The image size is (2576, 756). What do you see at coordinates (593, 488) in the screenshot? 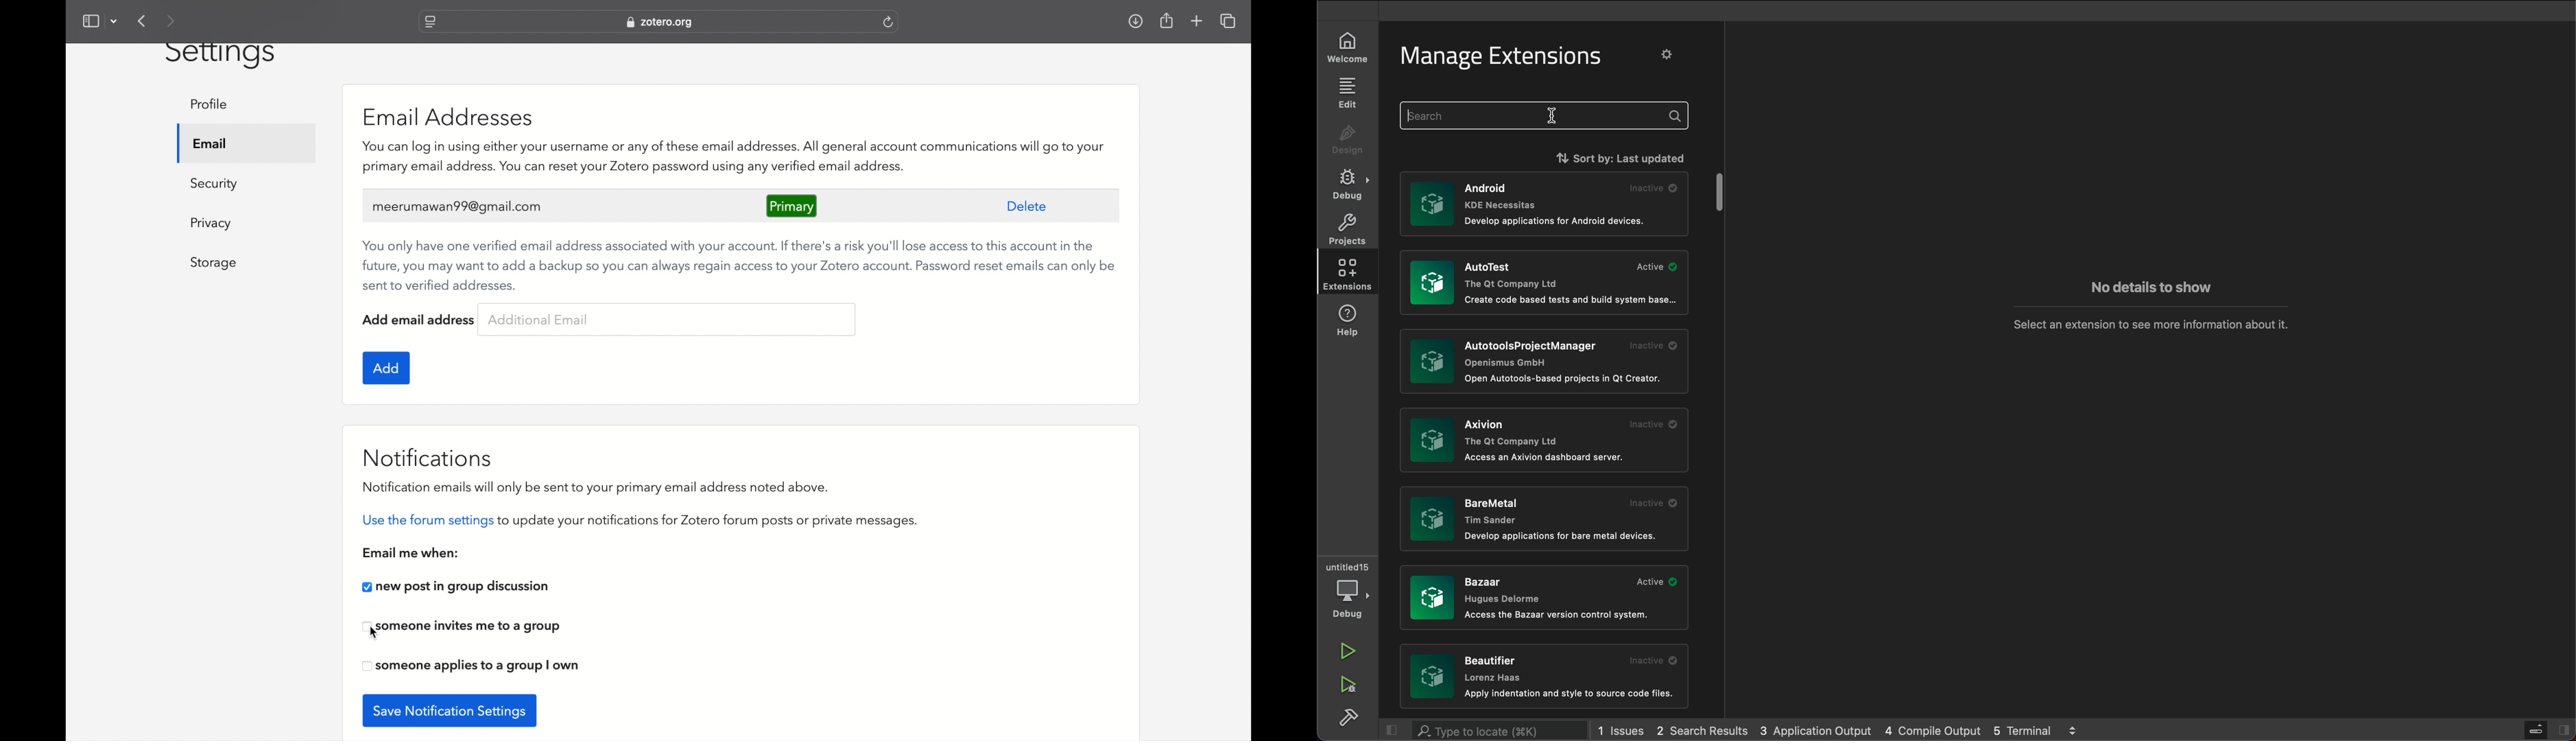
I see `notification emails will only be sent to your primary email address noted above` at bounding box center [593, 488].